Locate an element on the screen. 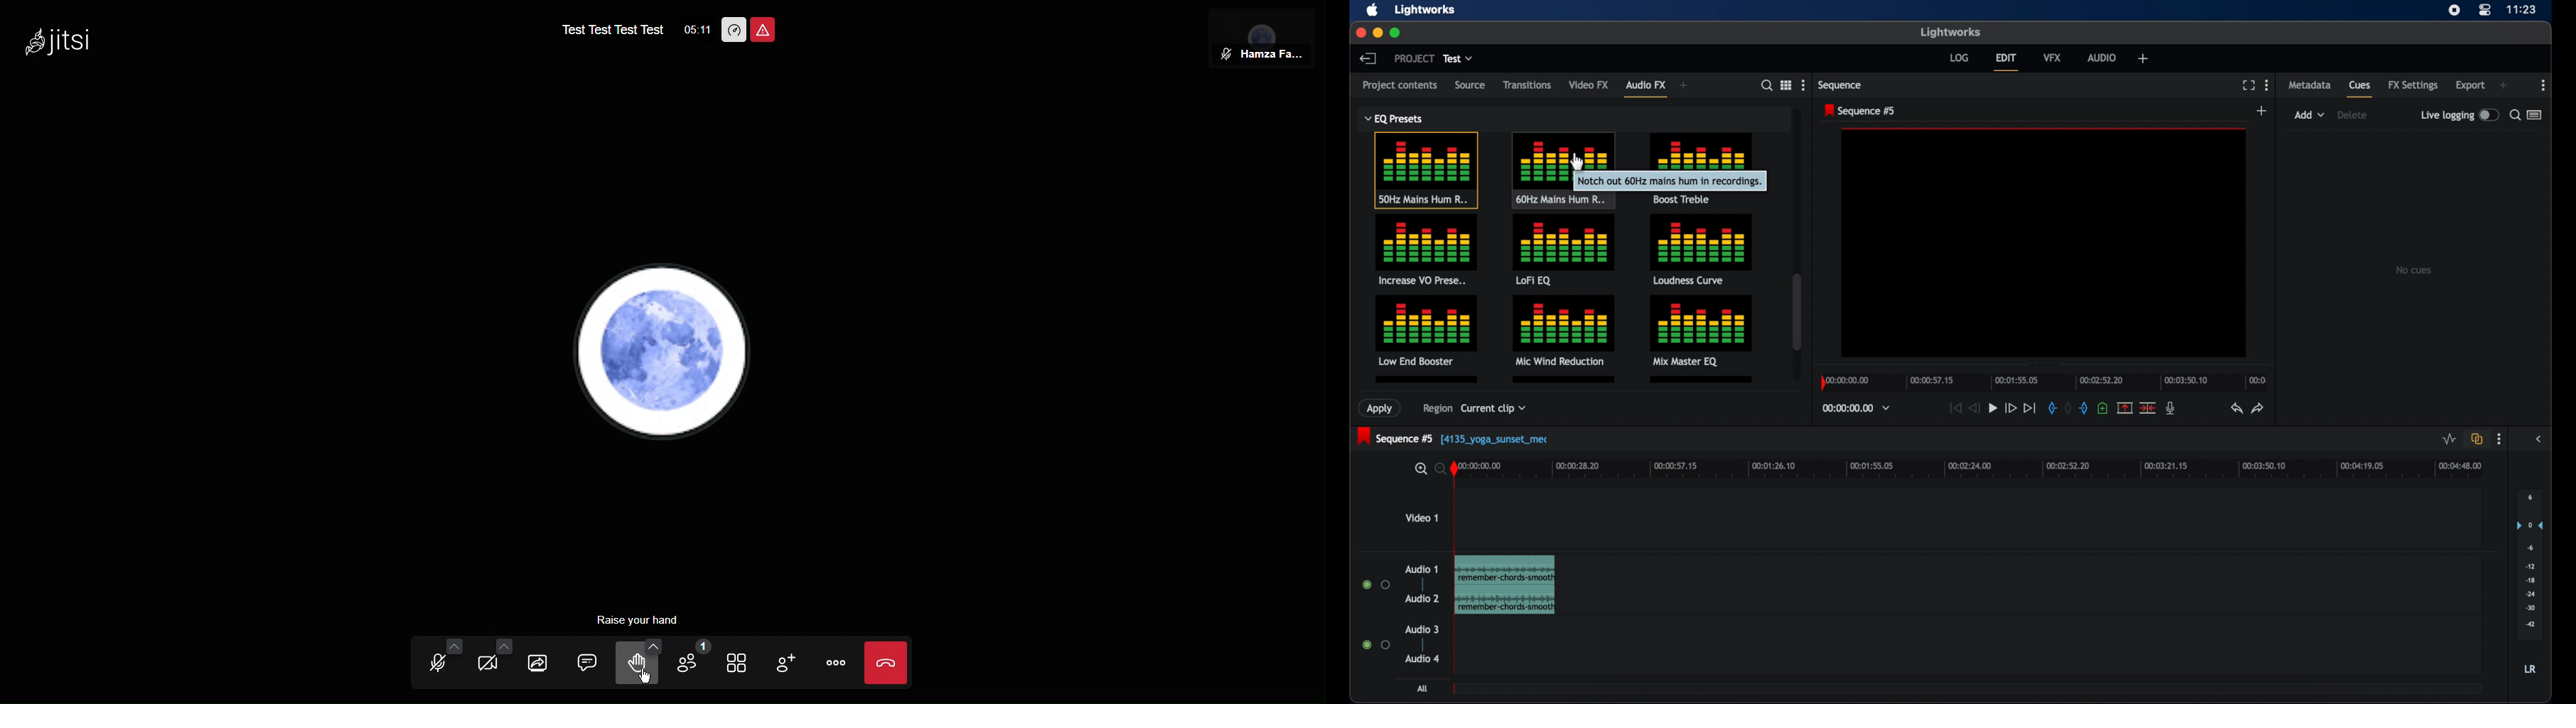 This screenshot has width=2576, height=728. timeline is located at coordinates (2042, 381).